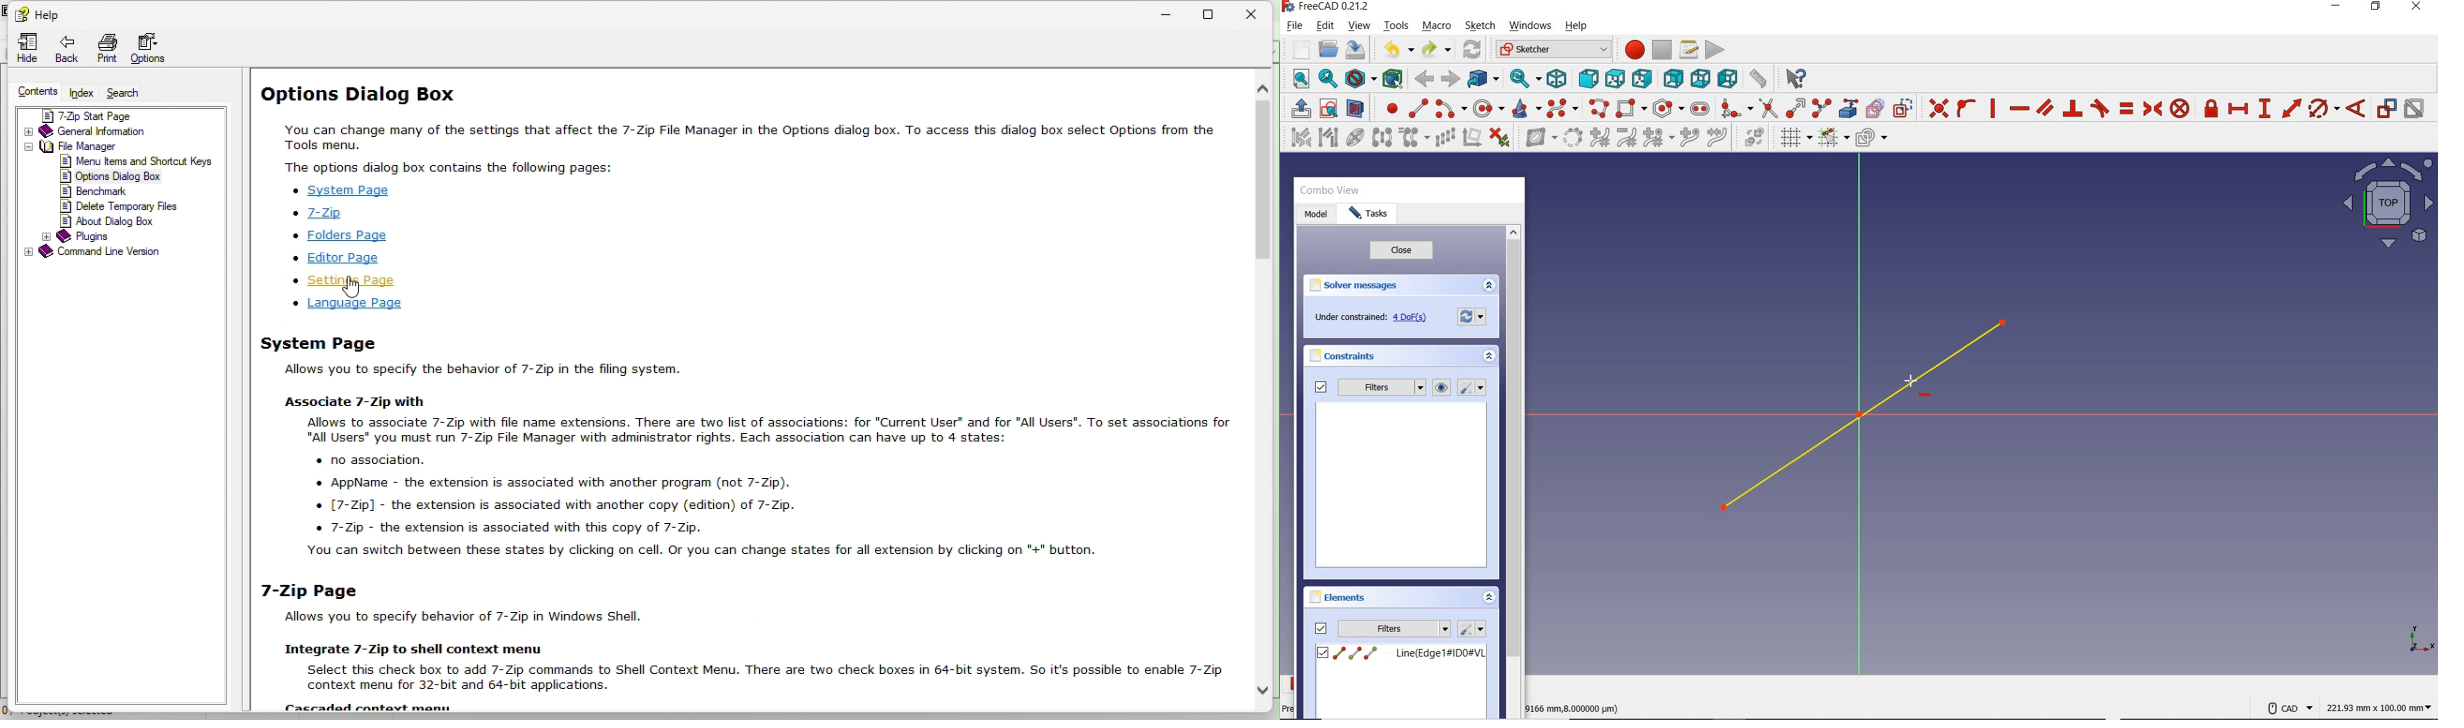  Describe the element at coordinates (2072, 108) in the screenshot. I see `CONSTRAIN PERPENDICULAR` at that location.